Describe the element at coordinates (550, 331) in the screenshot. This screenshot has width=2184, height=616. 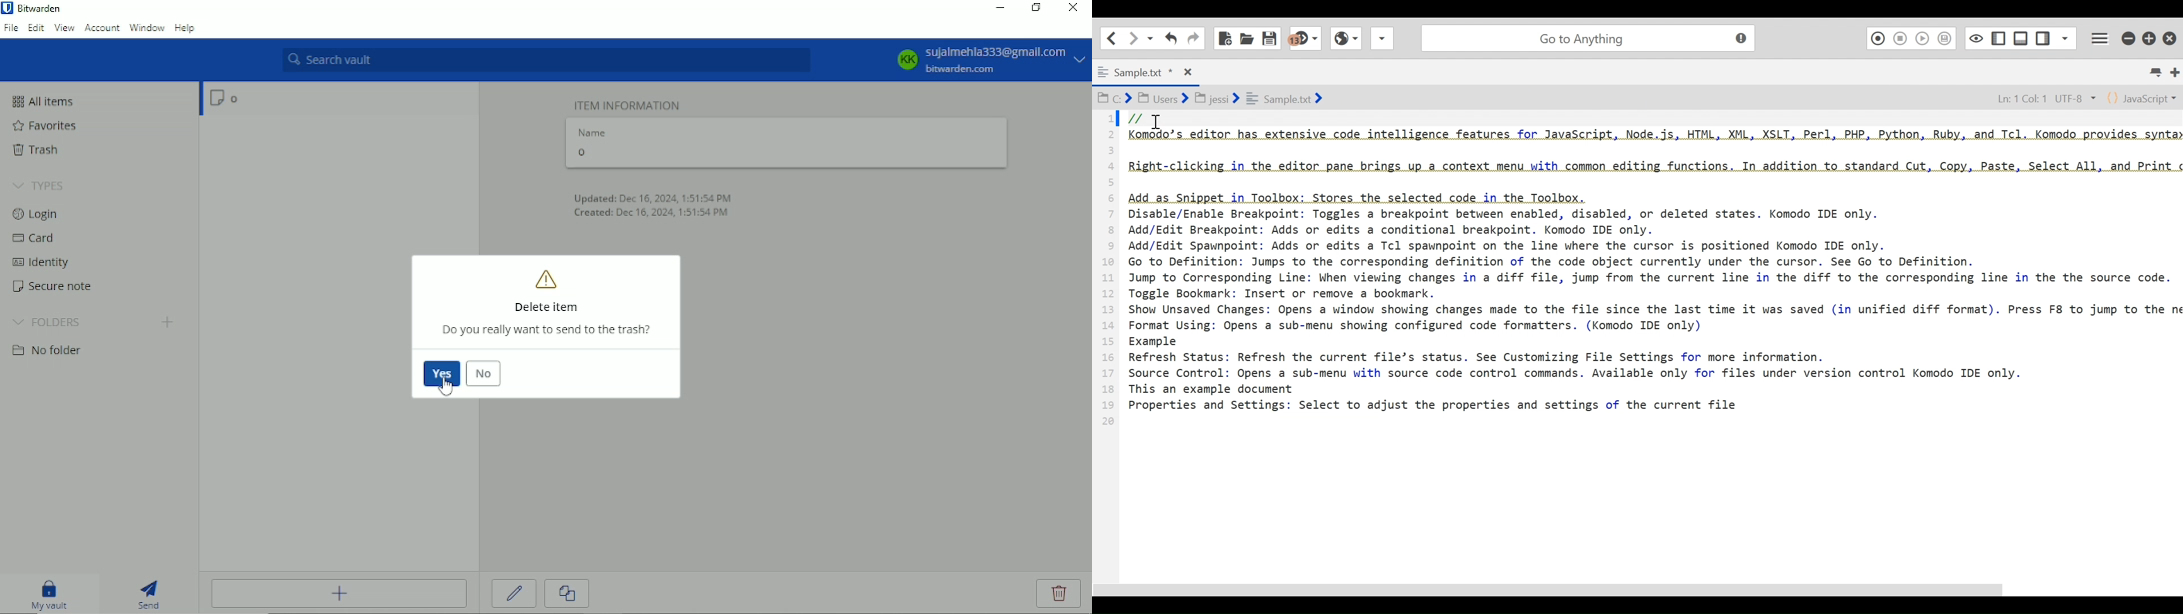
I see `Do you really want to send to the trash?` at that location.